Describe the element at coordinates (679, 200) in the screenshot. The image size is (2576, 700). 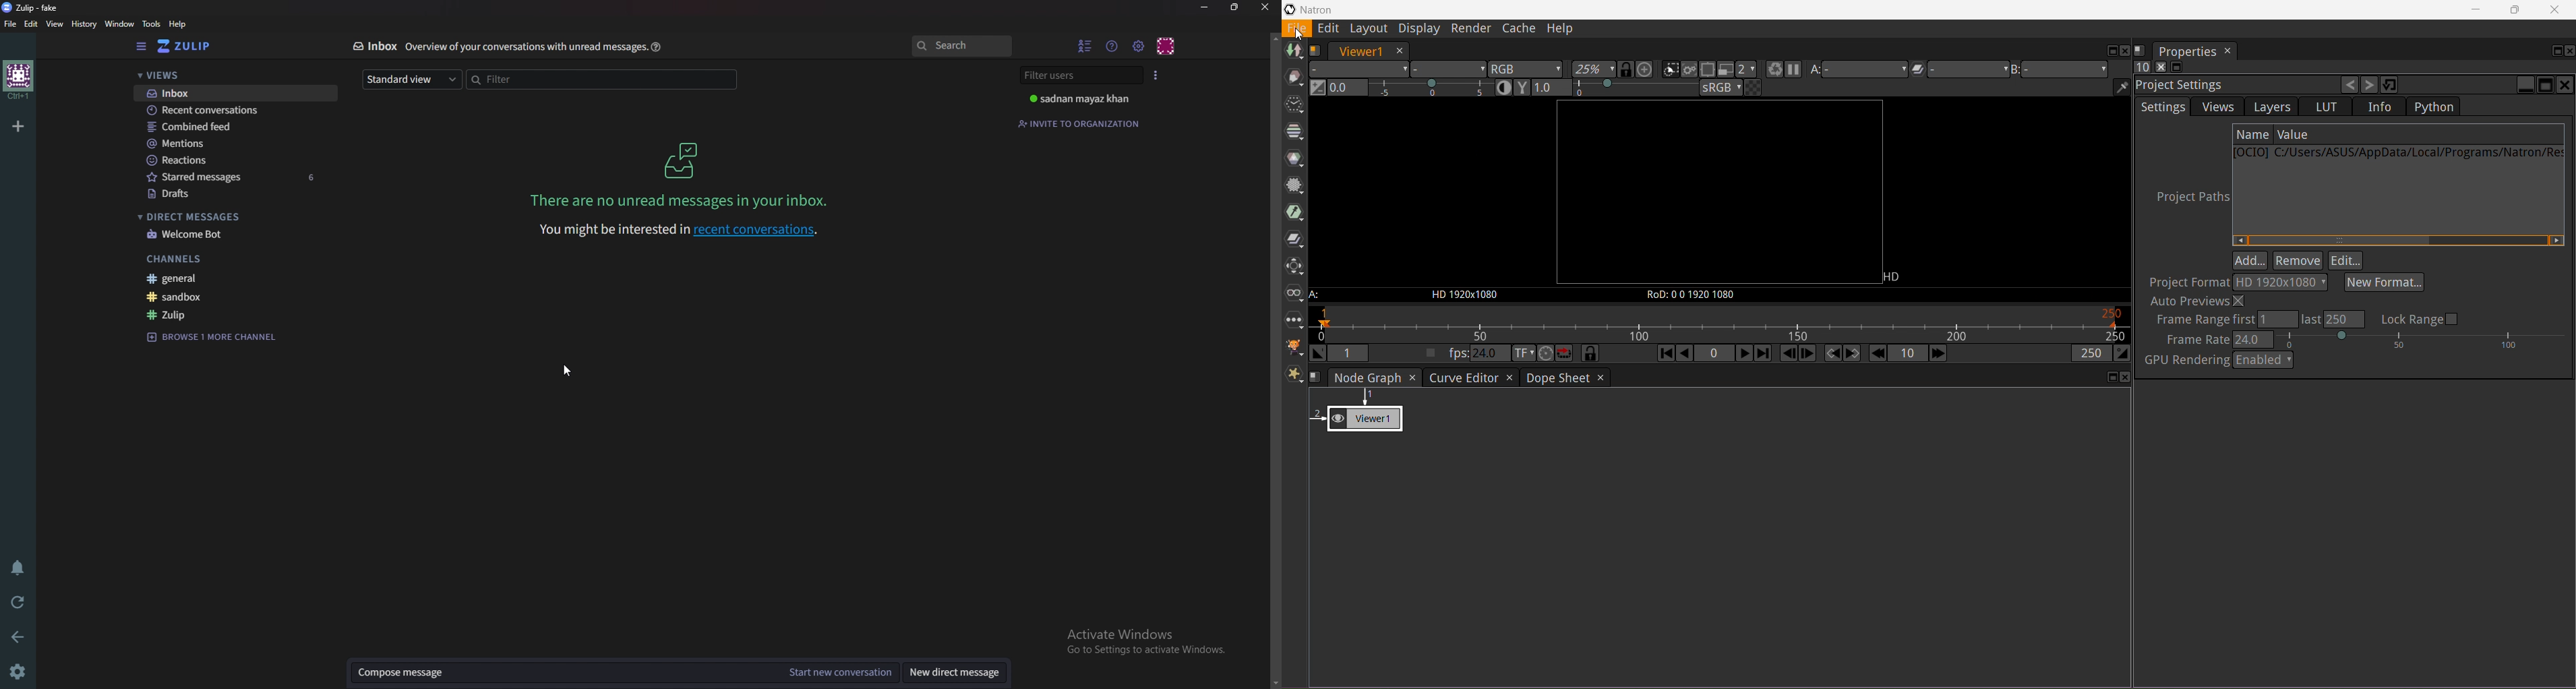
I see `There are no unread messages in your inbox.` at that location.